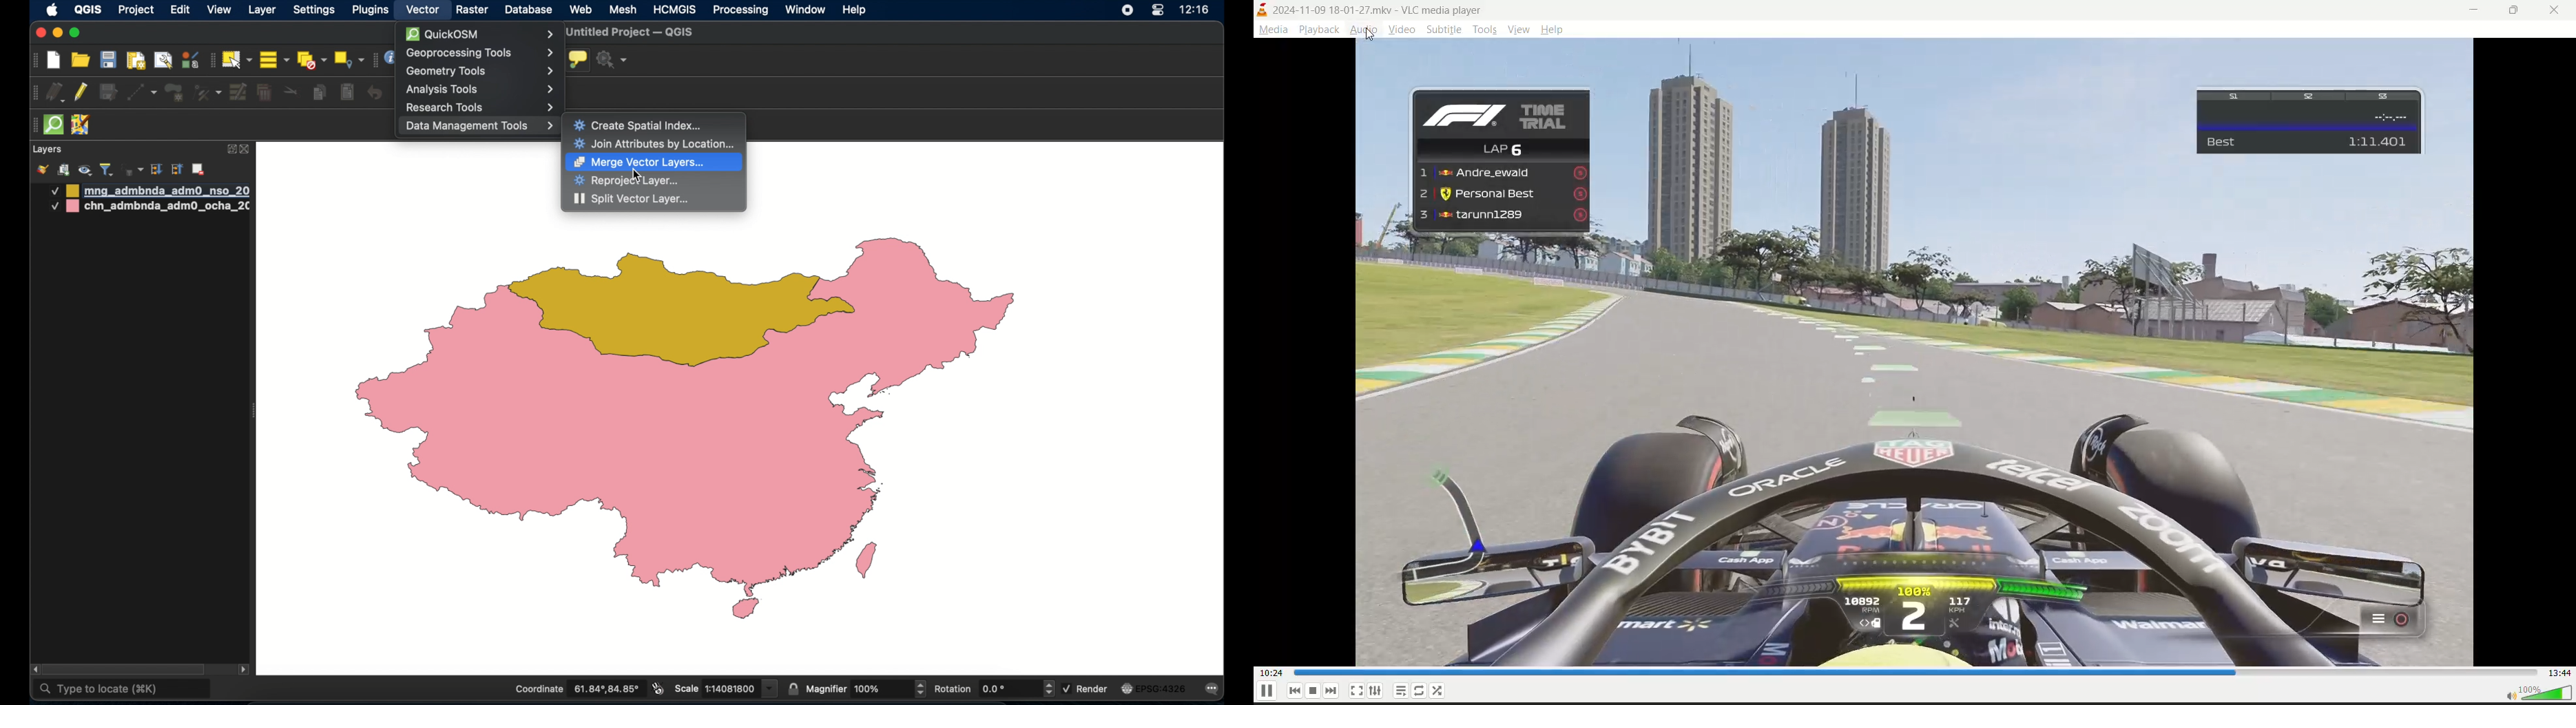  Describe the element at coordinates (108, 61) in the screenshot. I see `save project` at that location.